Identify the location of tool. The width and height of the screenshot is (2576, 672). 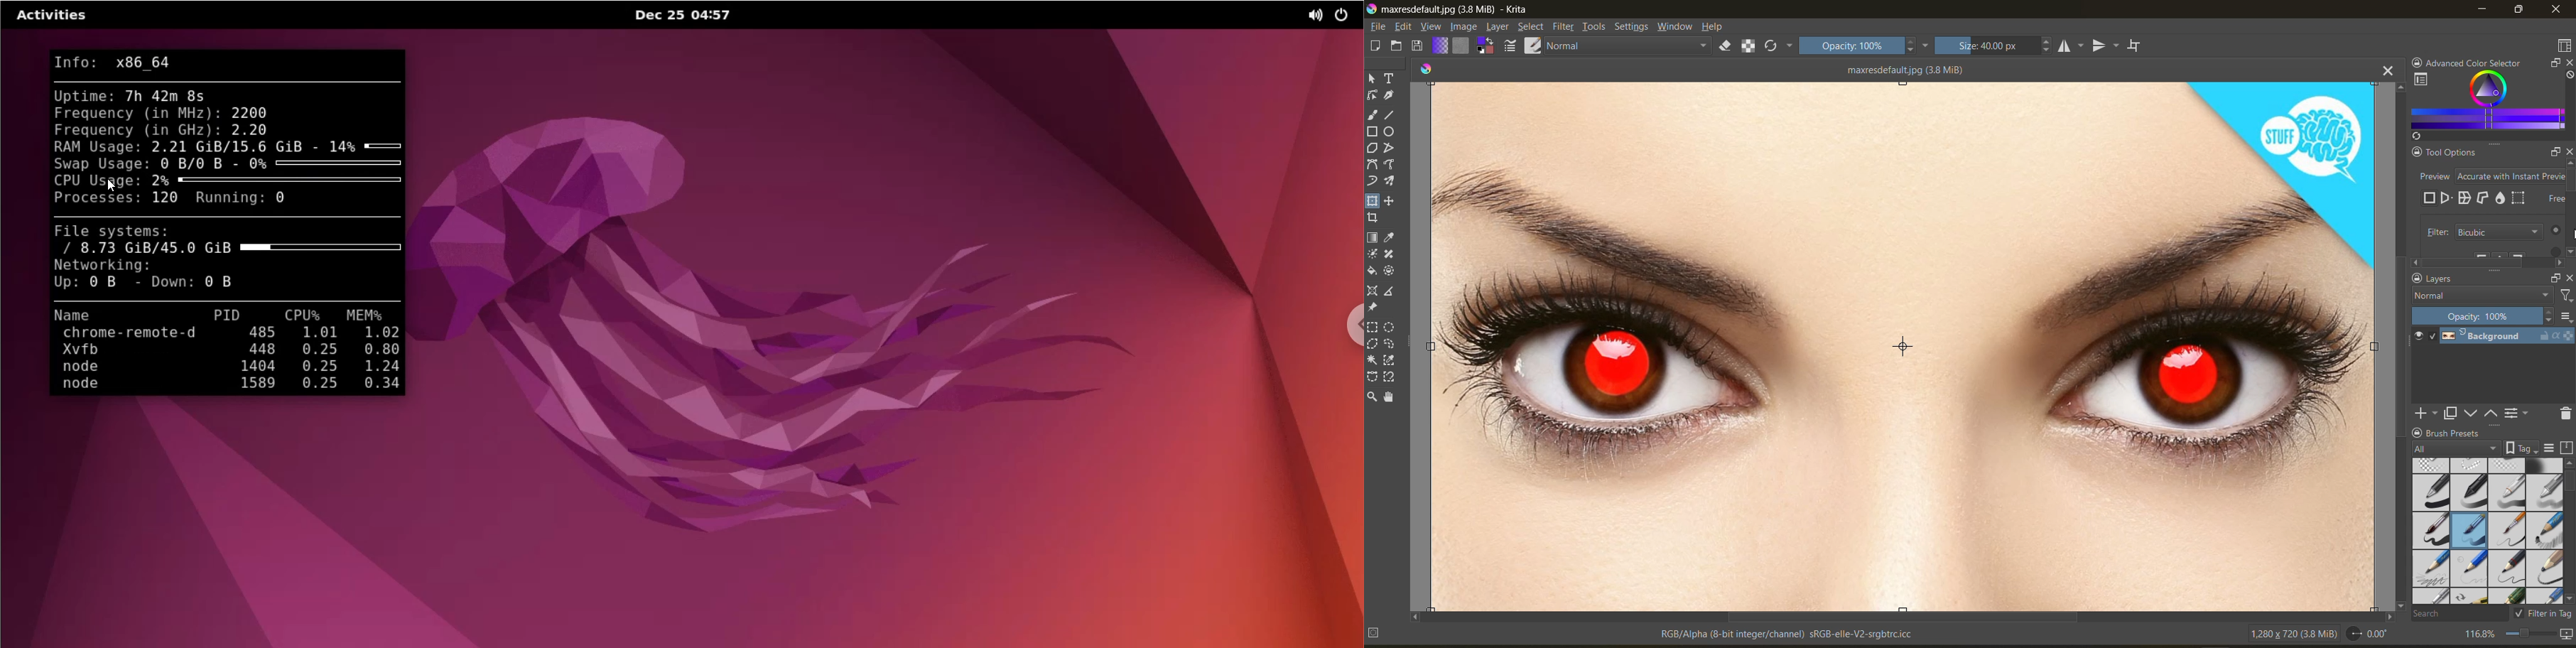
(1389, 181).